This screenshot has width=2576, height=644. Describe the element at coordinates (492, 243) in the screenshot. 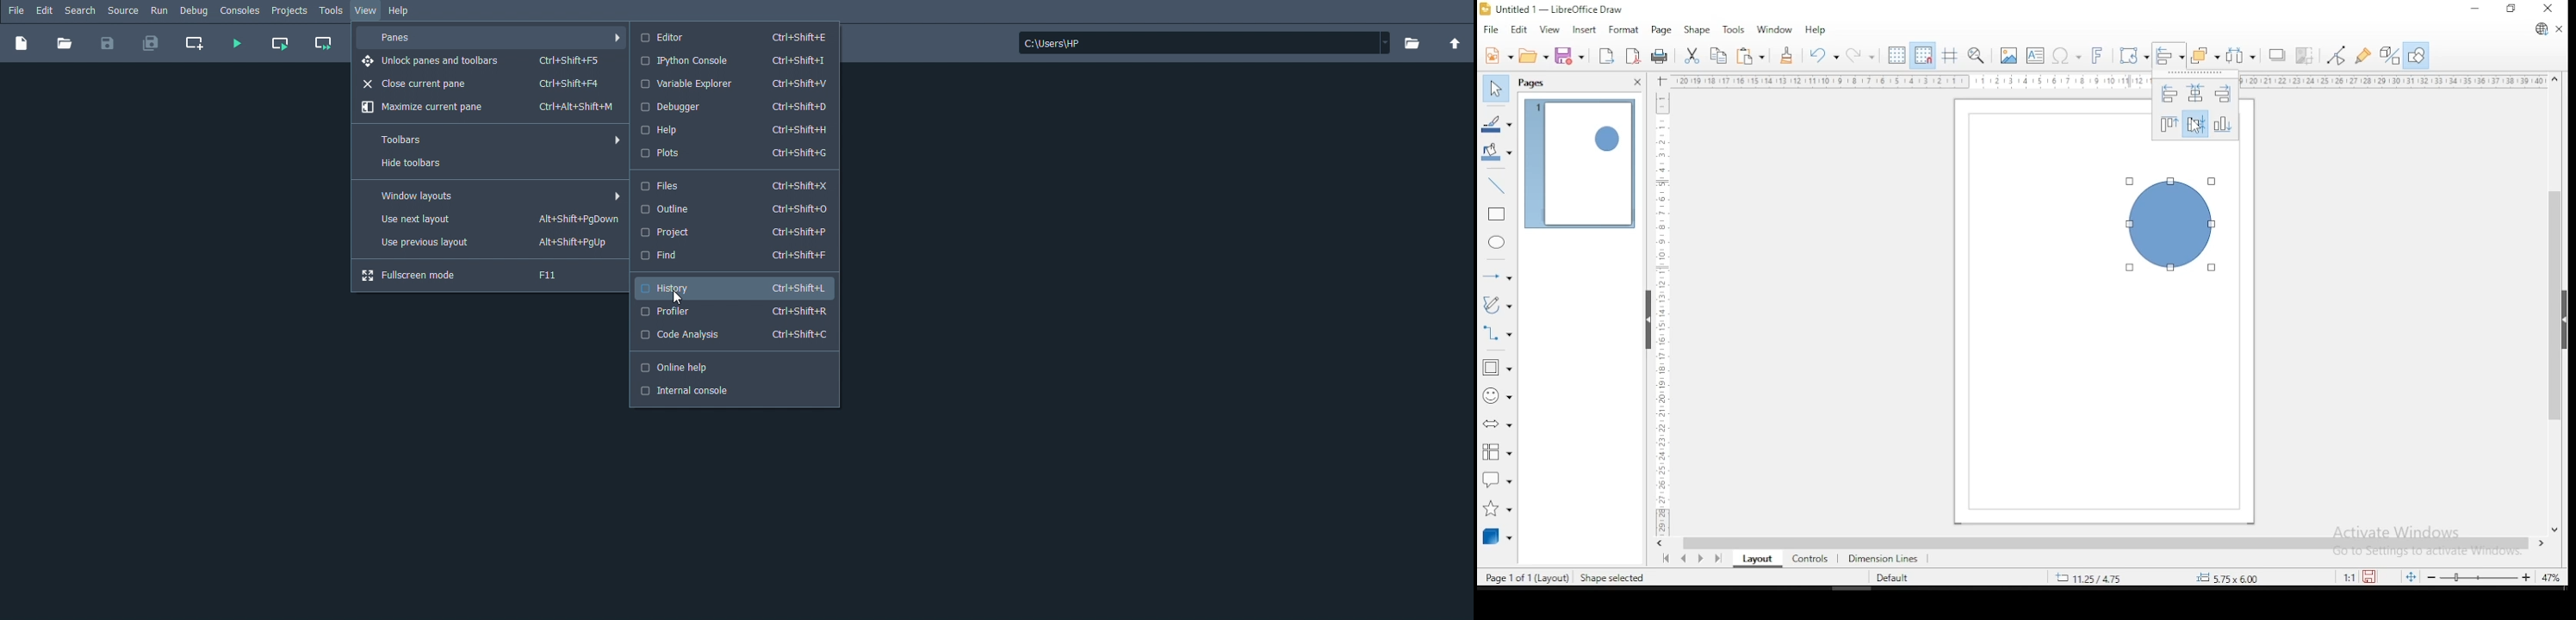

I see `Use previous layout` at that location.